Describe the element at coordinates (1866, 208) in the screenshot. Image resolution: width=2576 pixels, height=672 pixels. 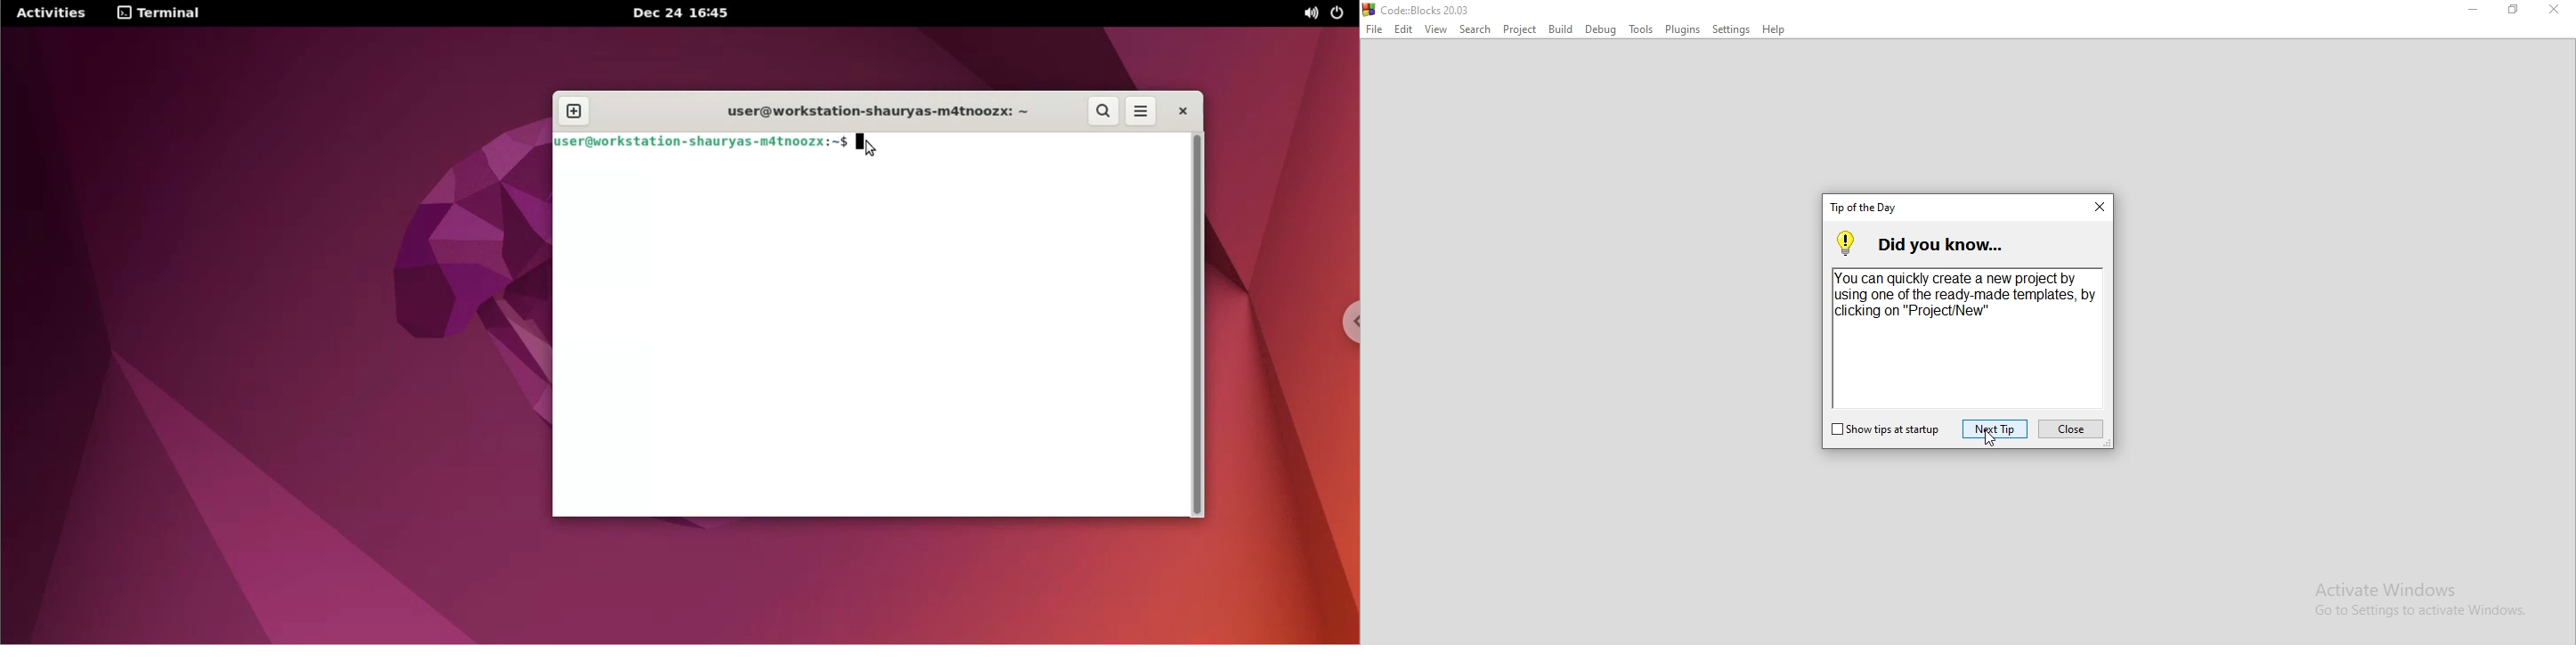
I see `tab title` at that location.